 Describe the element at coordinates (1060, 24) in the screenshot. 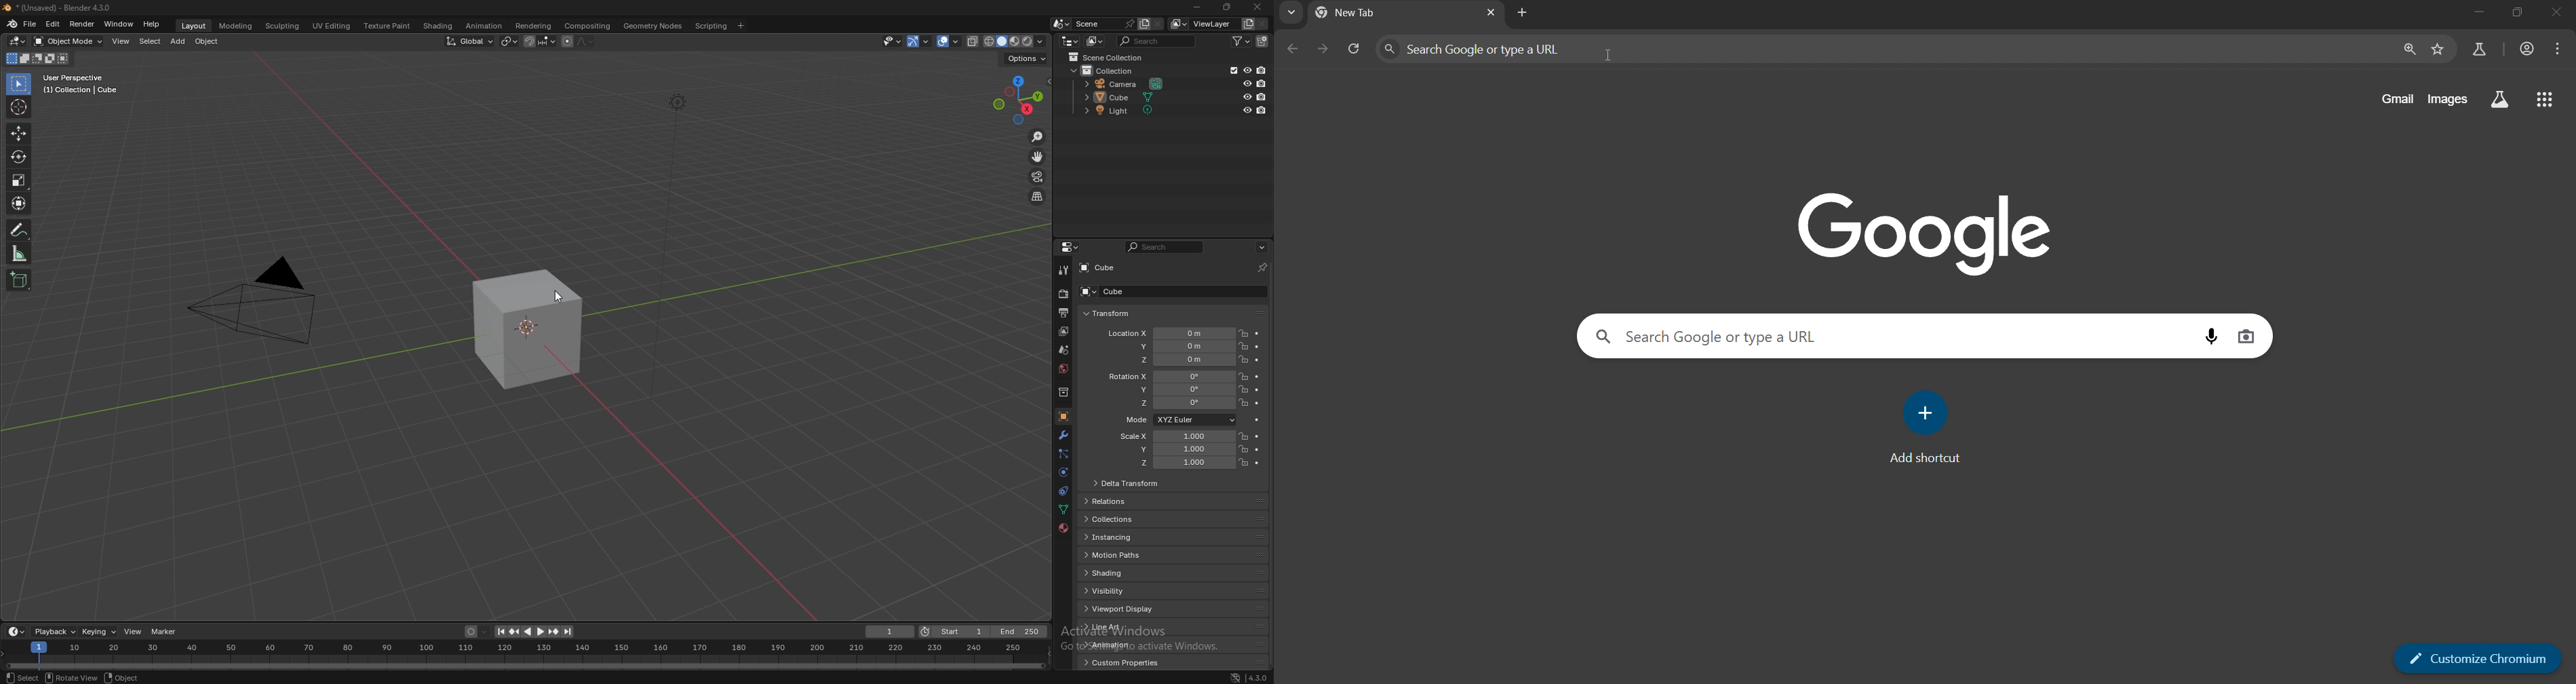

I see `browse scene` at that location.